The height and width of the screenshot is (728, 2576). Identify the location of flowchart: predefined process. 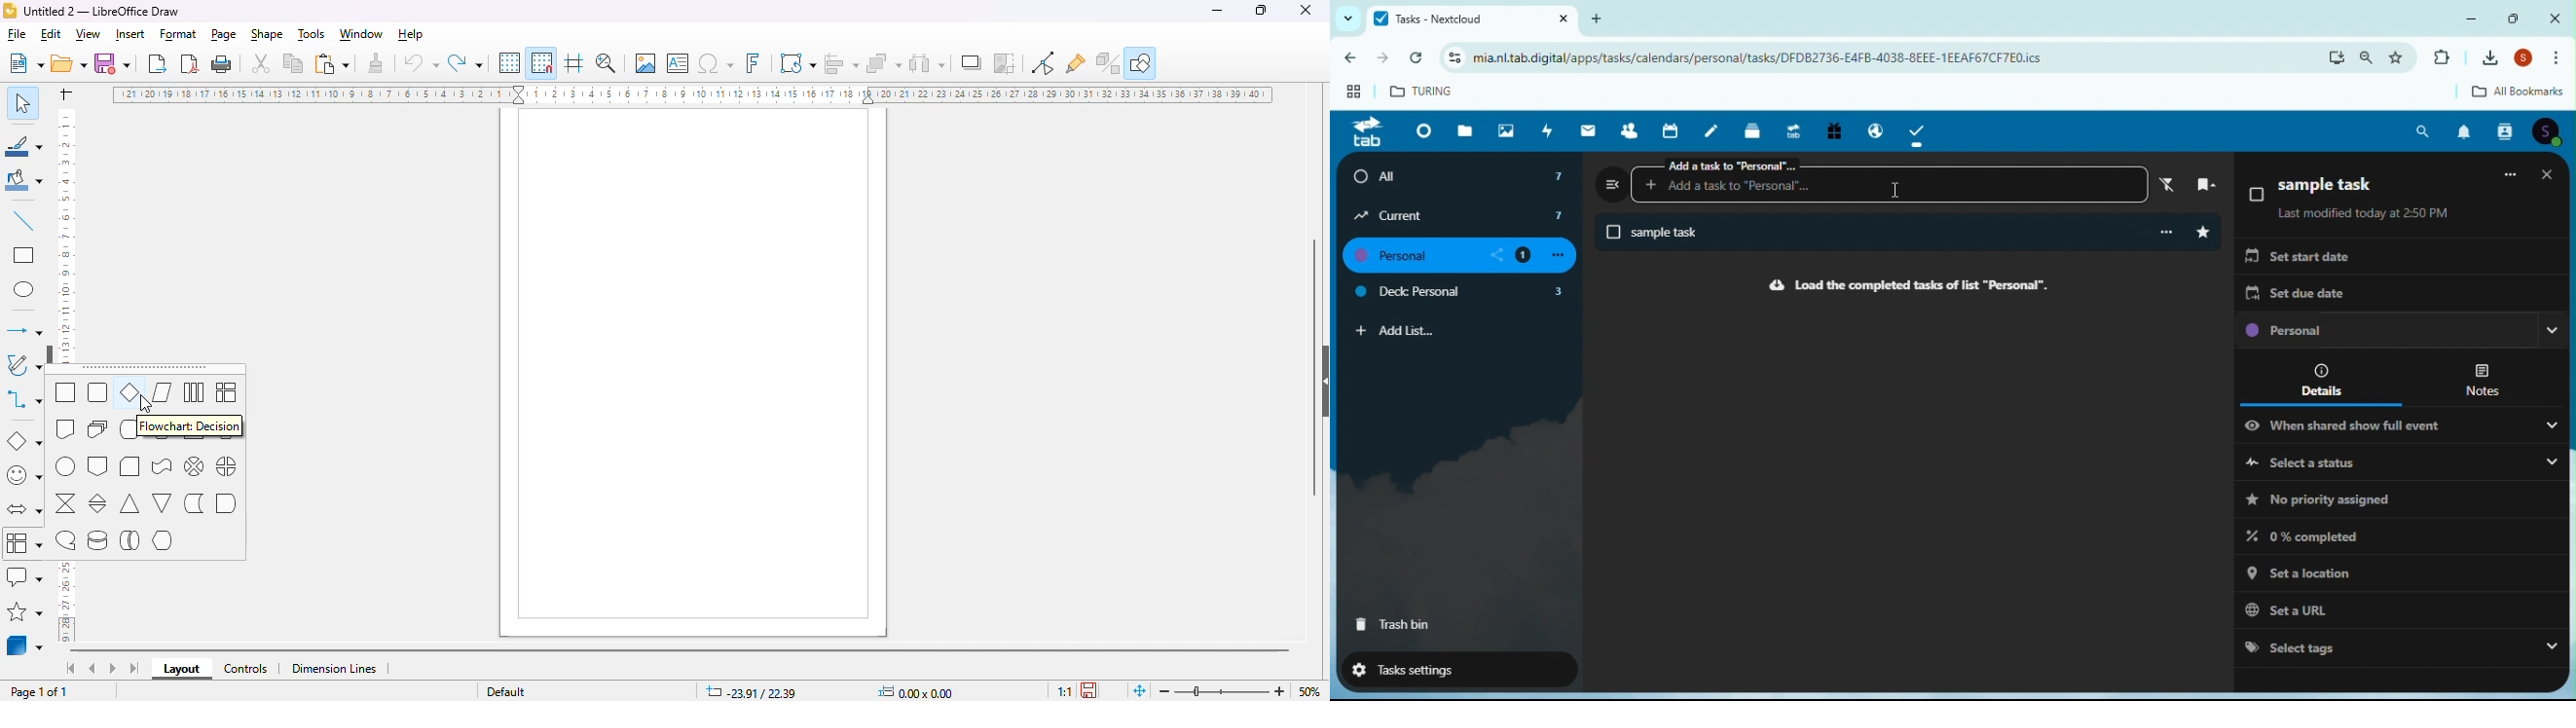
(194, 392).